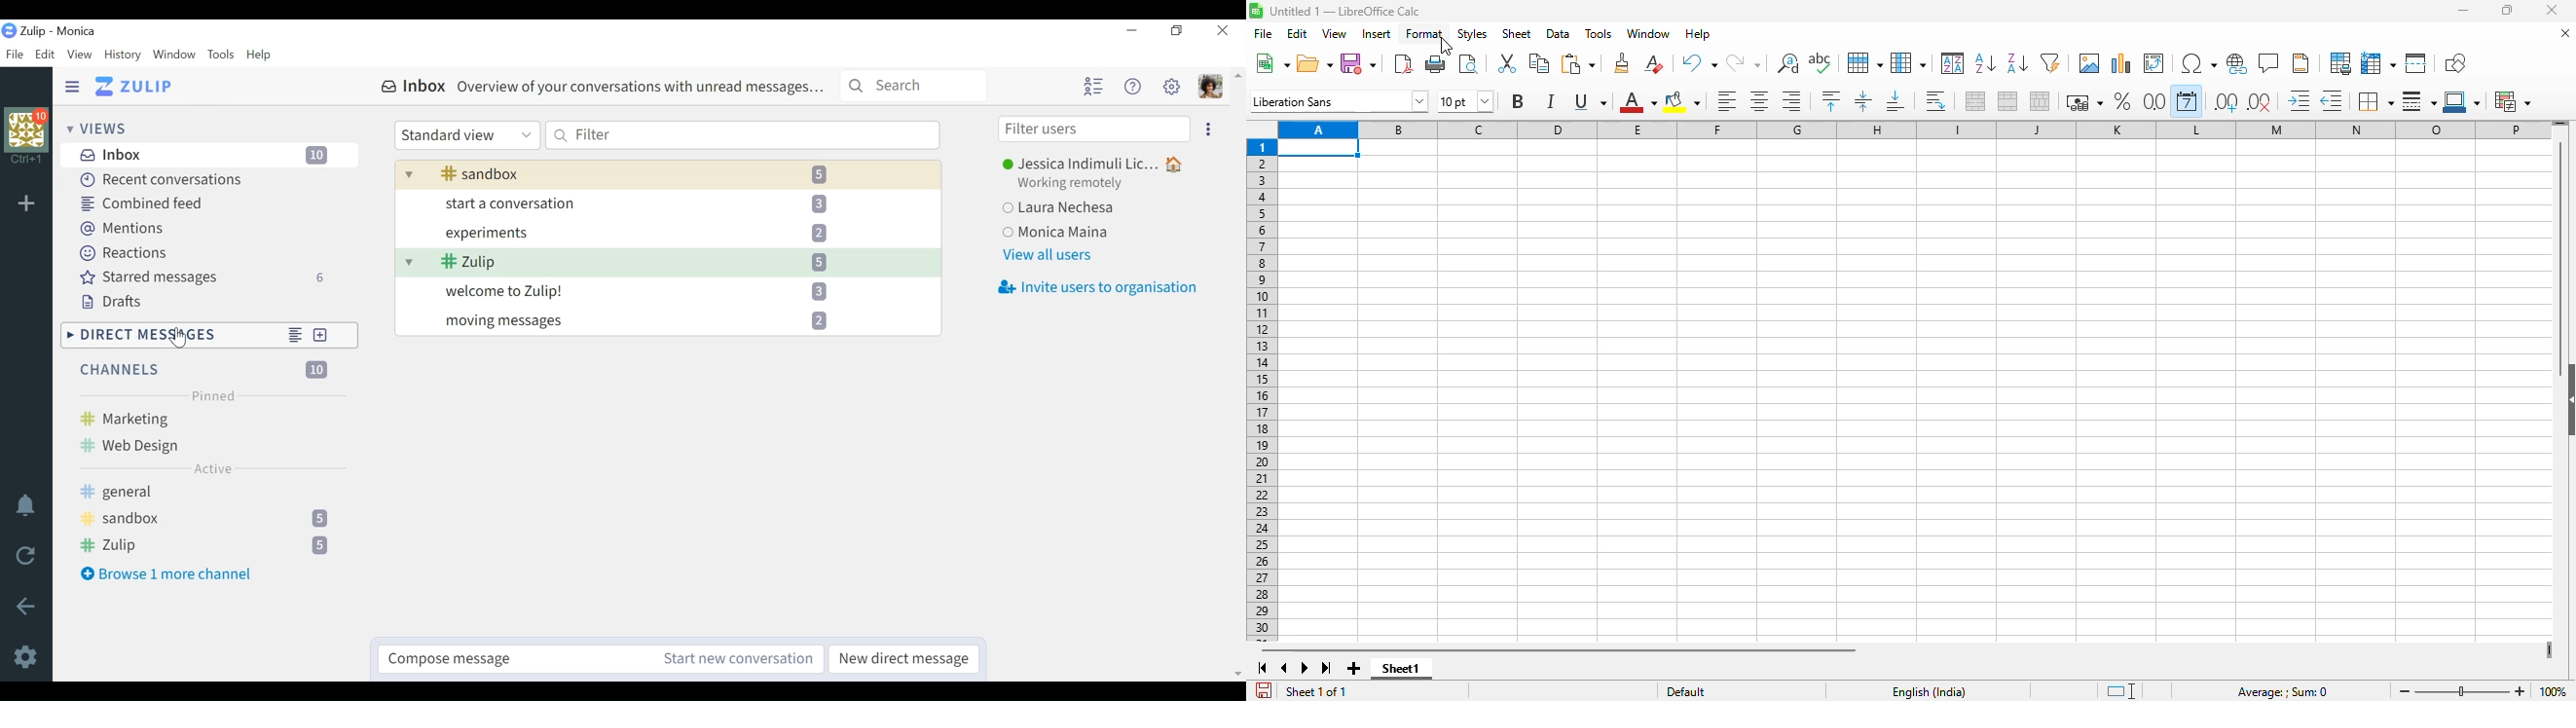 The image size is (2576, 728). What do you see at coordinates (1539, 62) in the screenshot?
I see `copy` at bounding box center [1539, 62].